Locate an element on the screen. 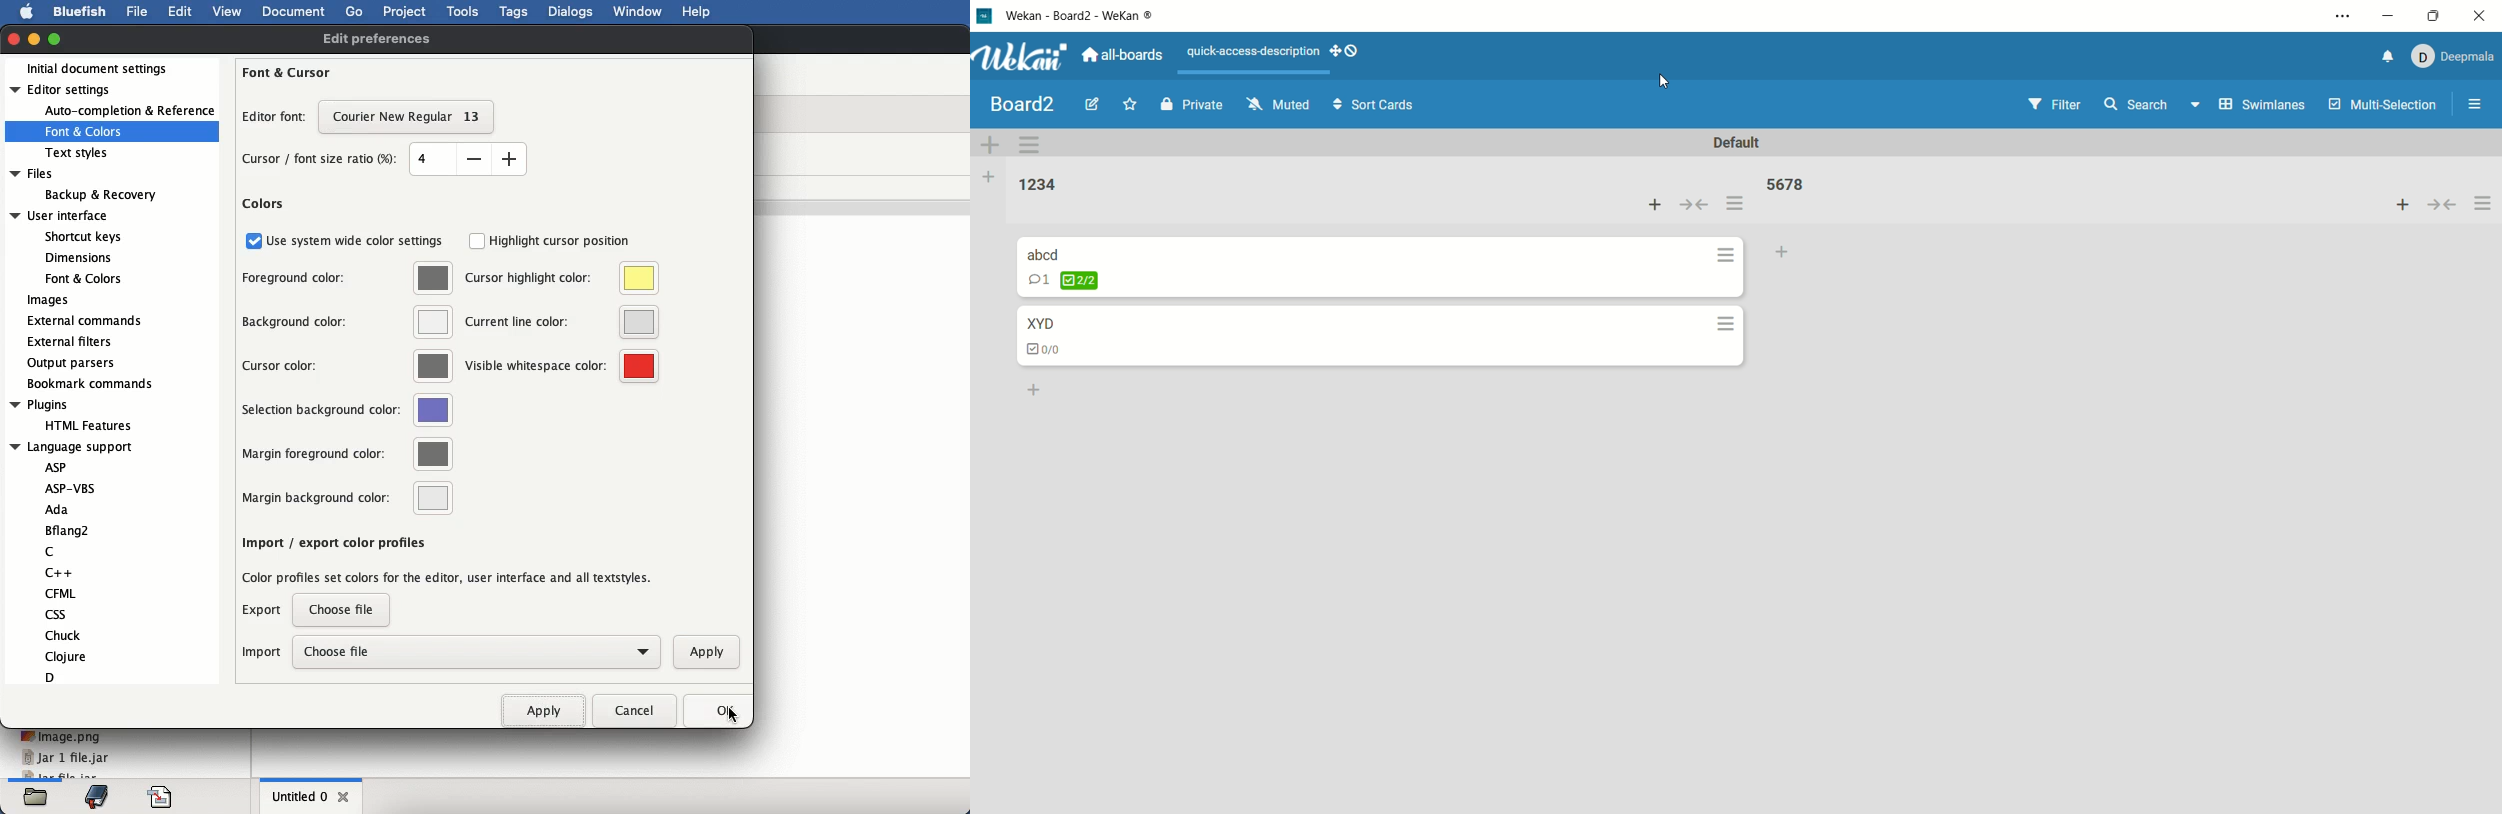  choose file is located at coordinates (344, 610).